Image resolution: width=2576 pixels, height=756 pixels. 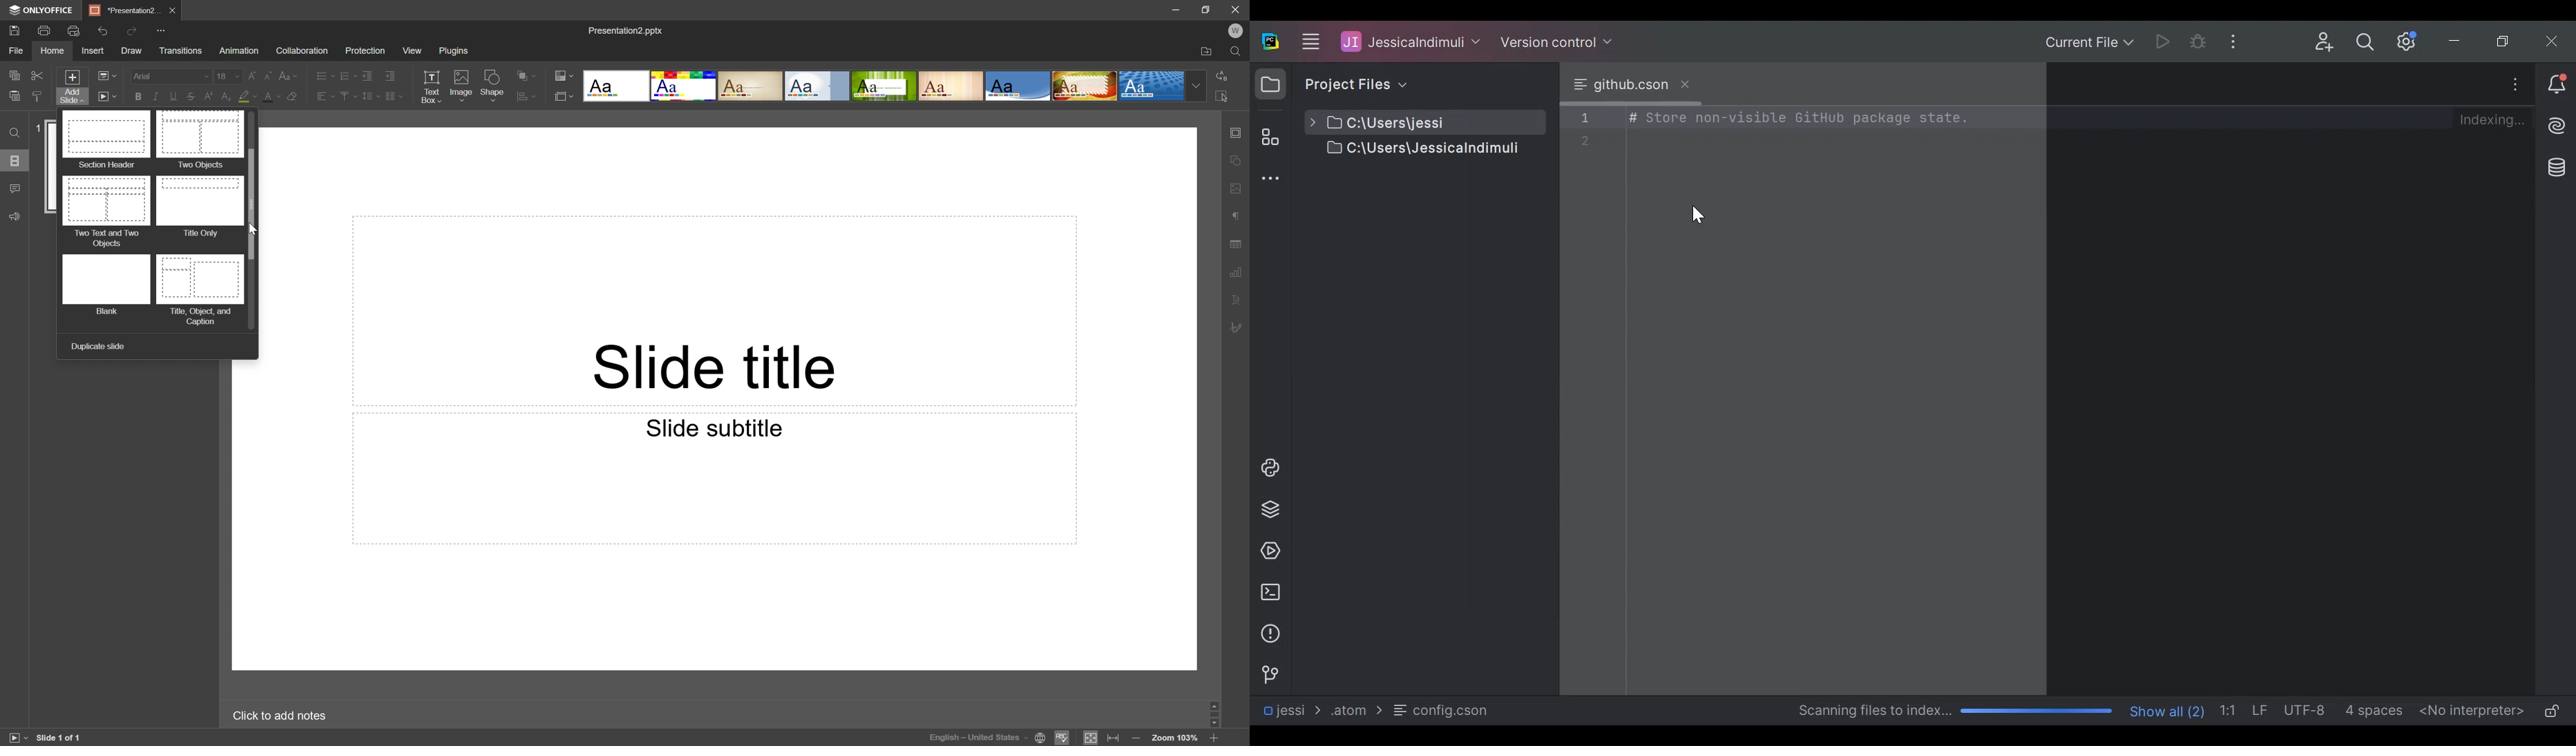 What do you see at coordinates (60, 736) in the screenshot?
I see `Slide 1 of 1` at bounding box center [60, 736].